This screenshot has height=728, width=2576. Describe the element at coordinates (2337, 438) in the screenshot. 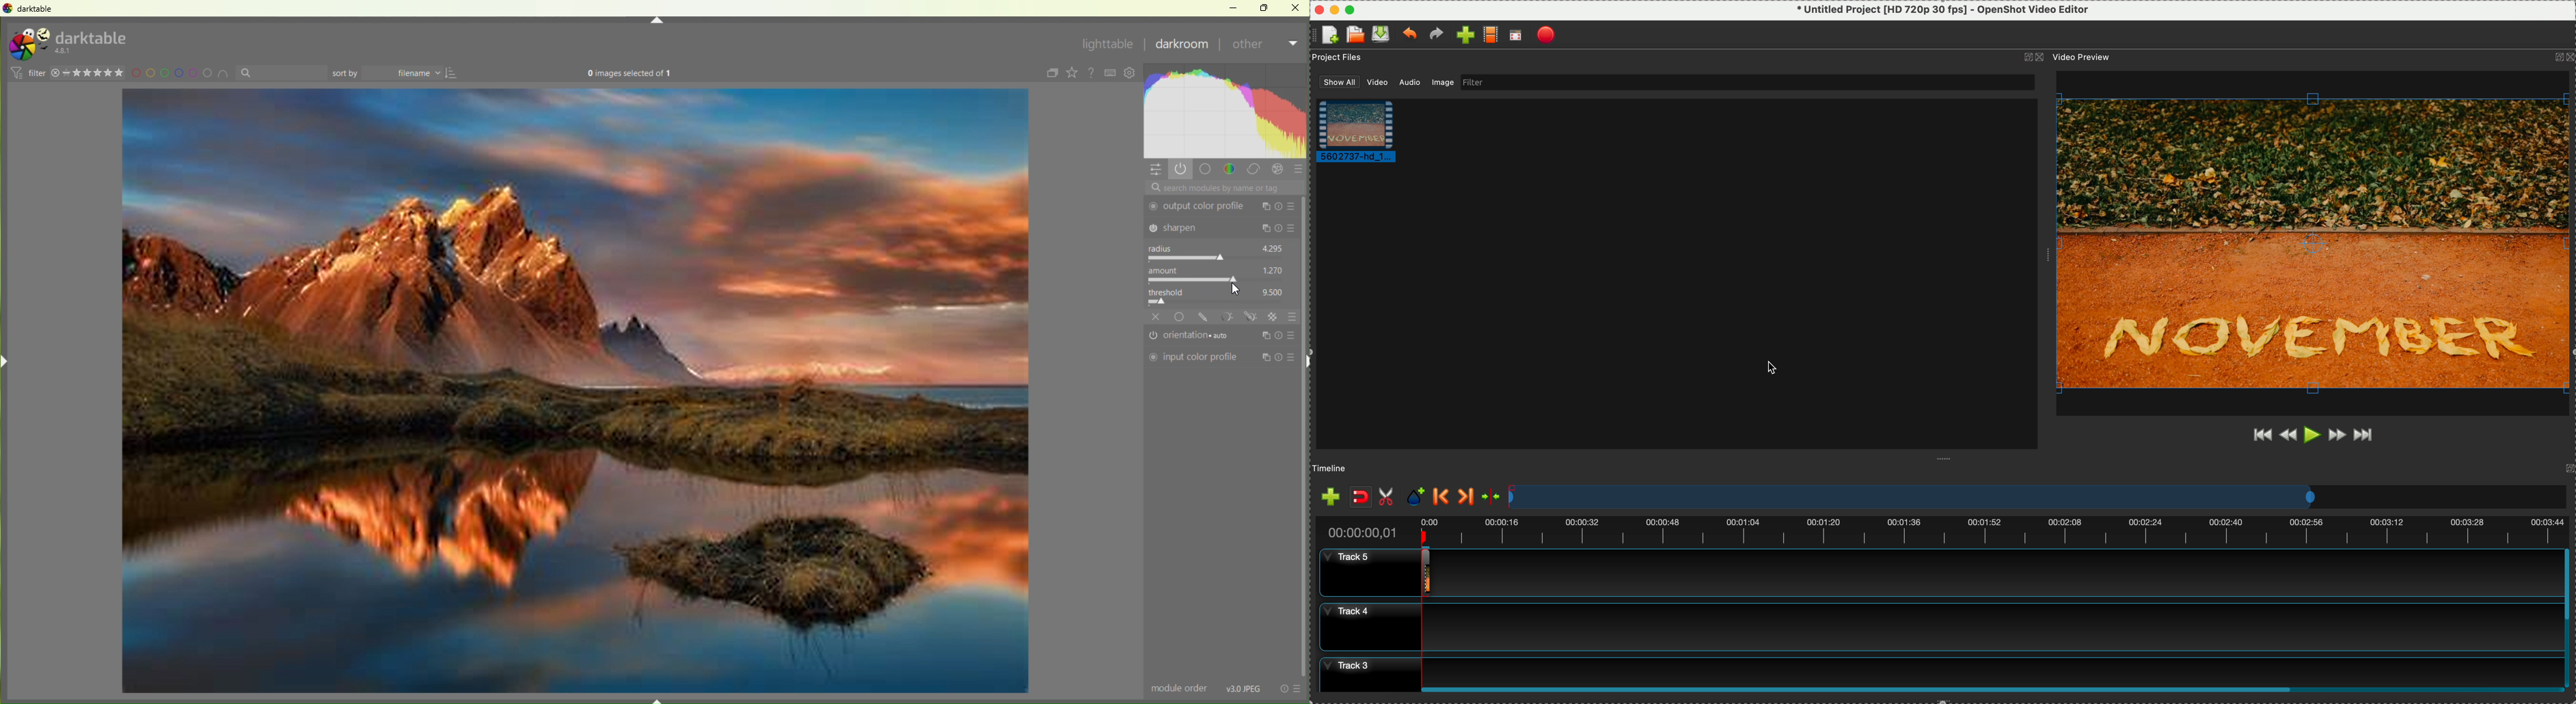

I see `fast forward` at that location.